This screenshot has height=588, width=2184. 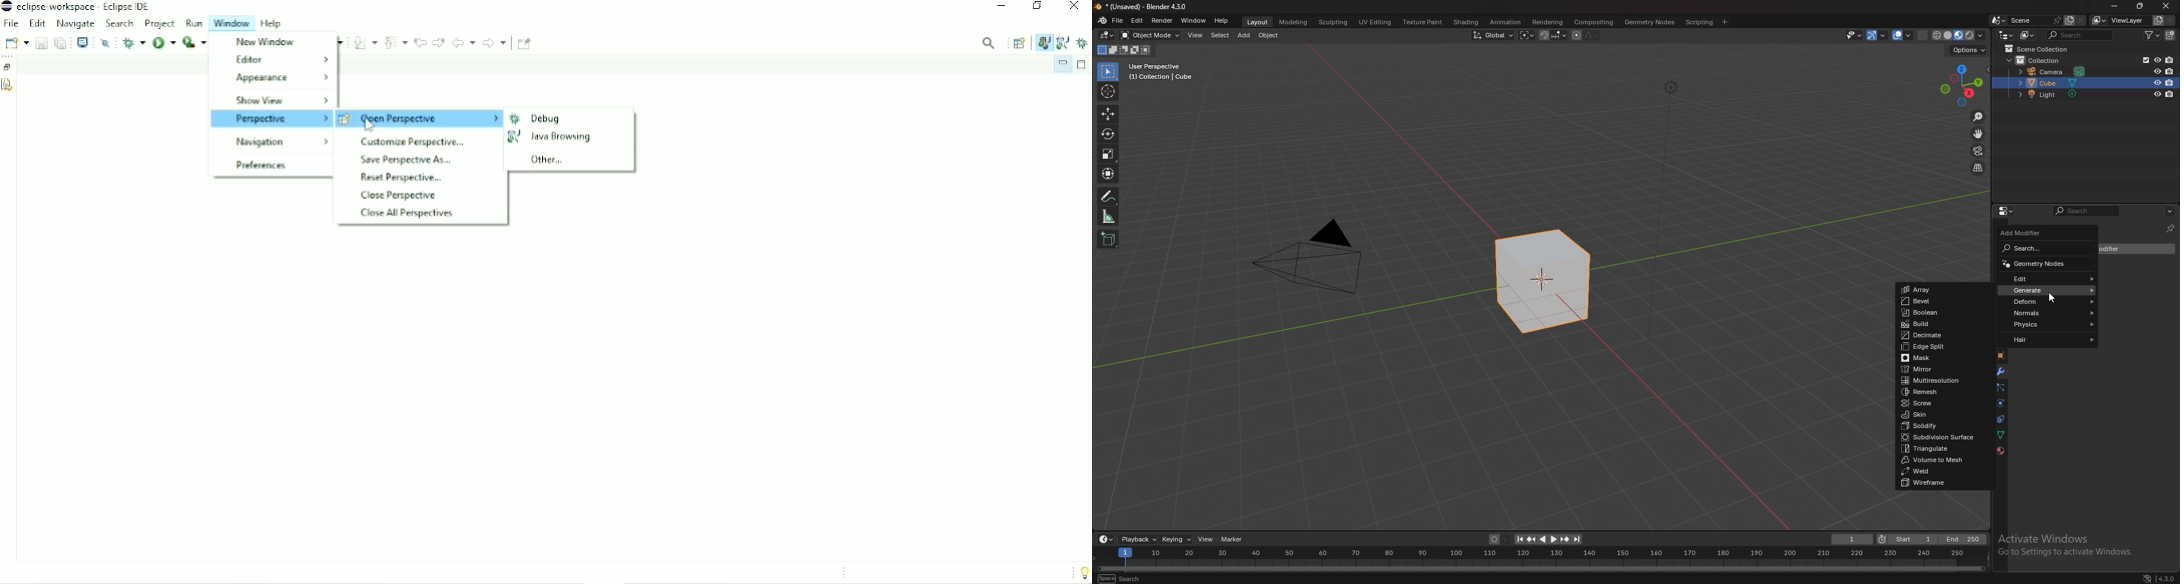 I want to click on physics, so click(x=2000, y=404).